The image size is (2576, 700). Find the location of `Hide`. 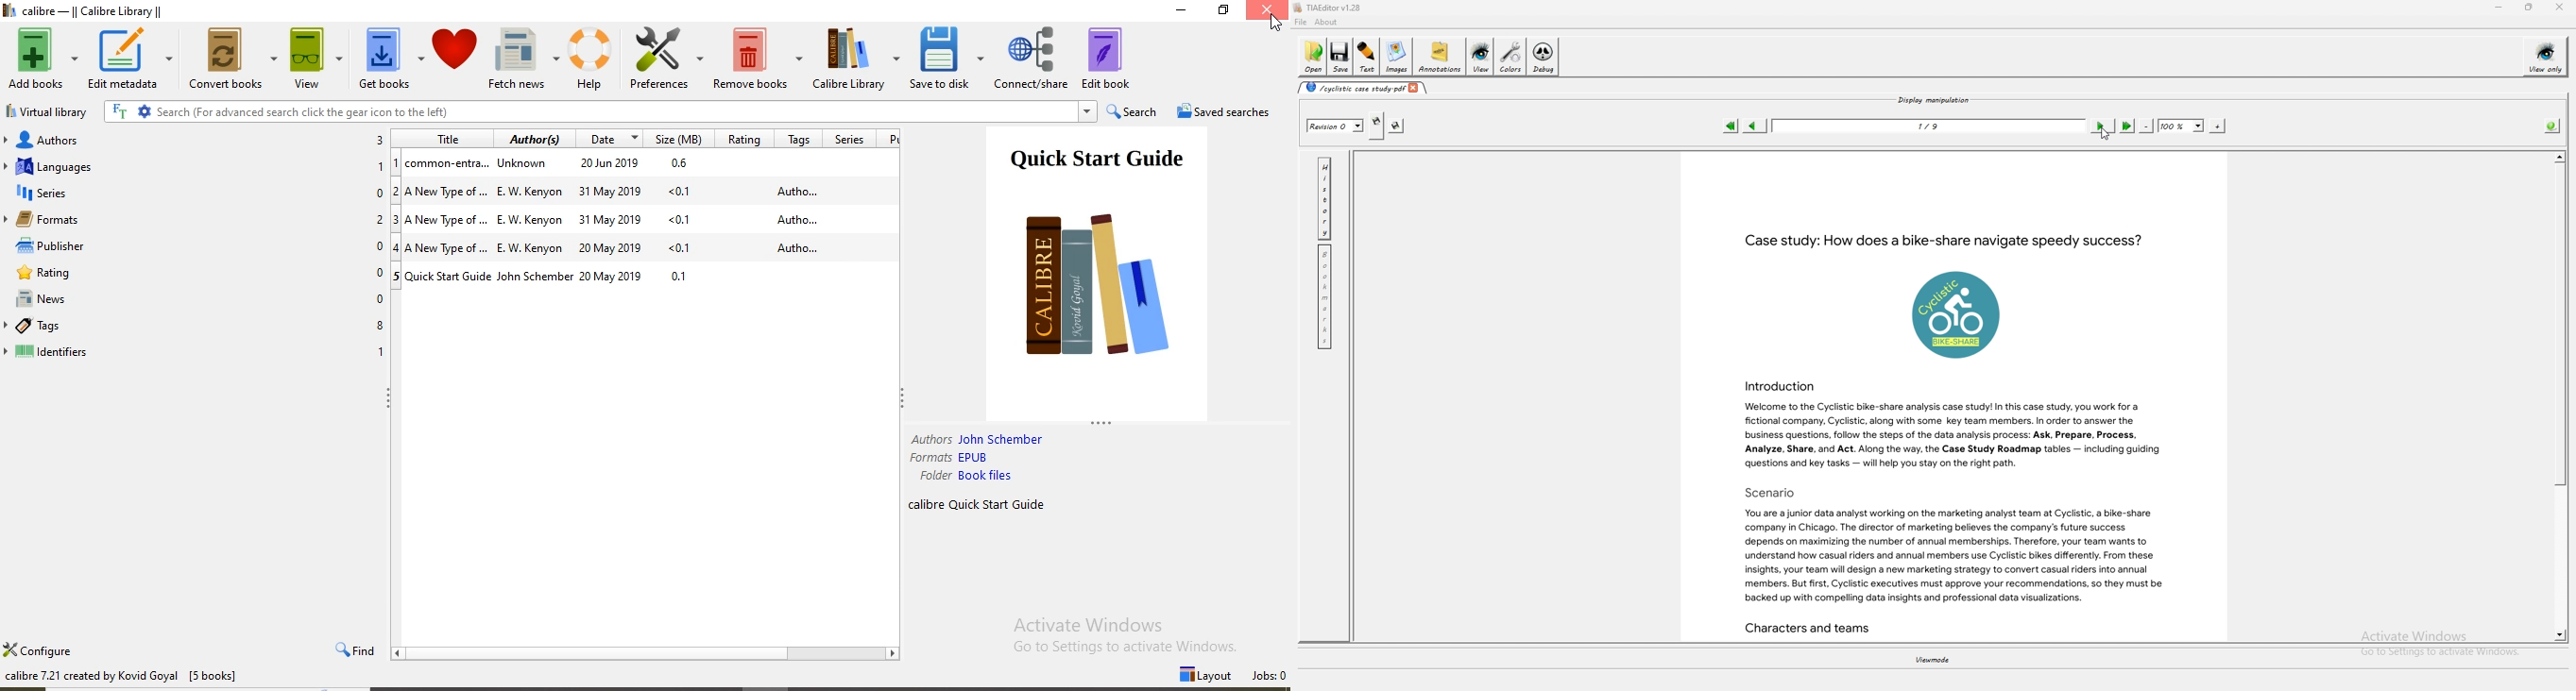

Hide is located at coordinates (1099, 422).